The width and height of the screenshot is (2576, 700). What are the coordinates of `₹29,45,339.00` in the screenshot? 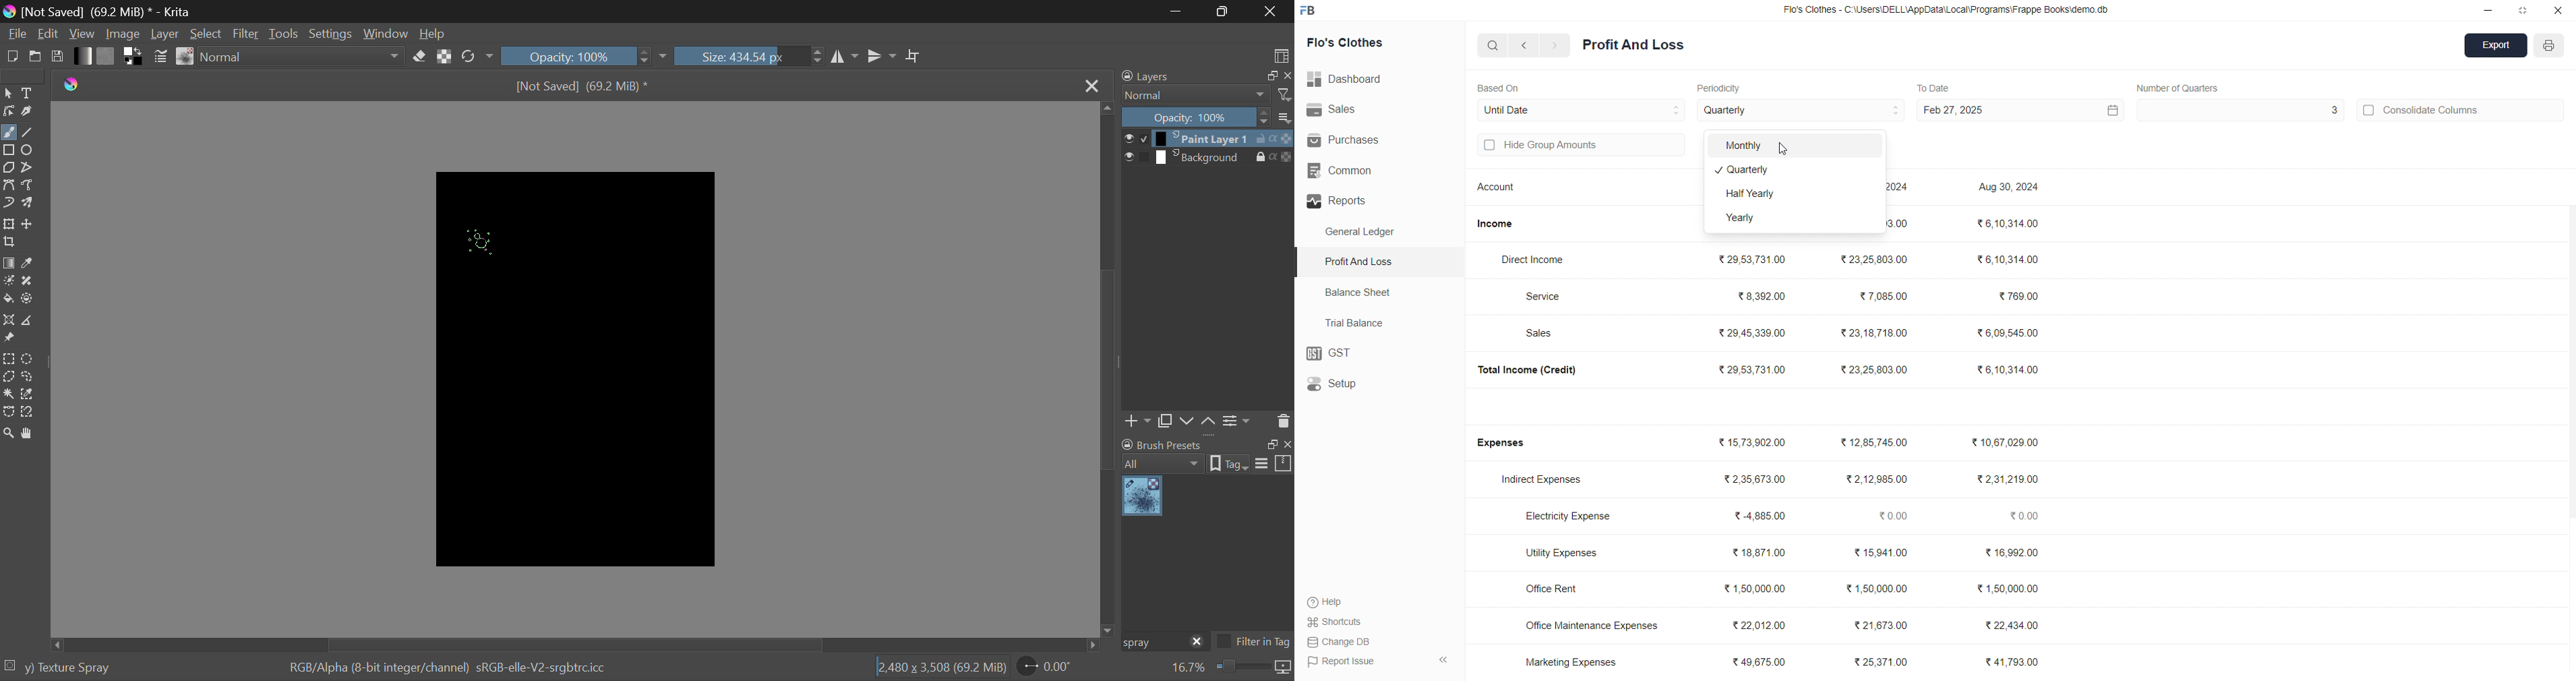 It's located at (1754, 334).